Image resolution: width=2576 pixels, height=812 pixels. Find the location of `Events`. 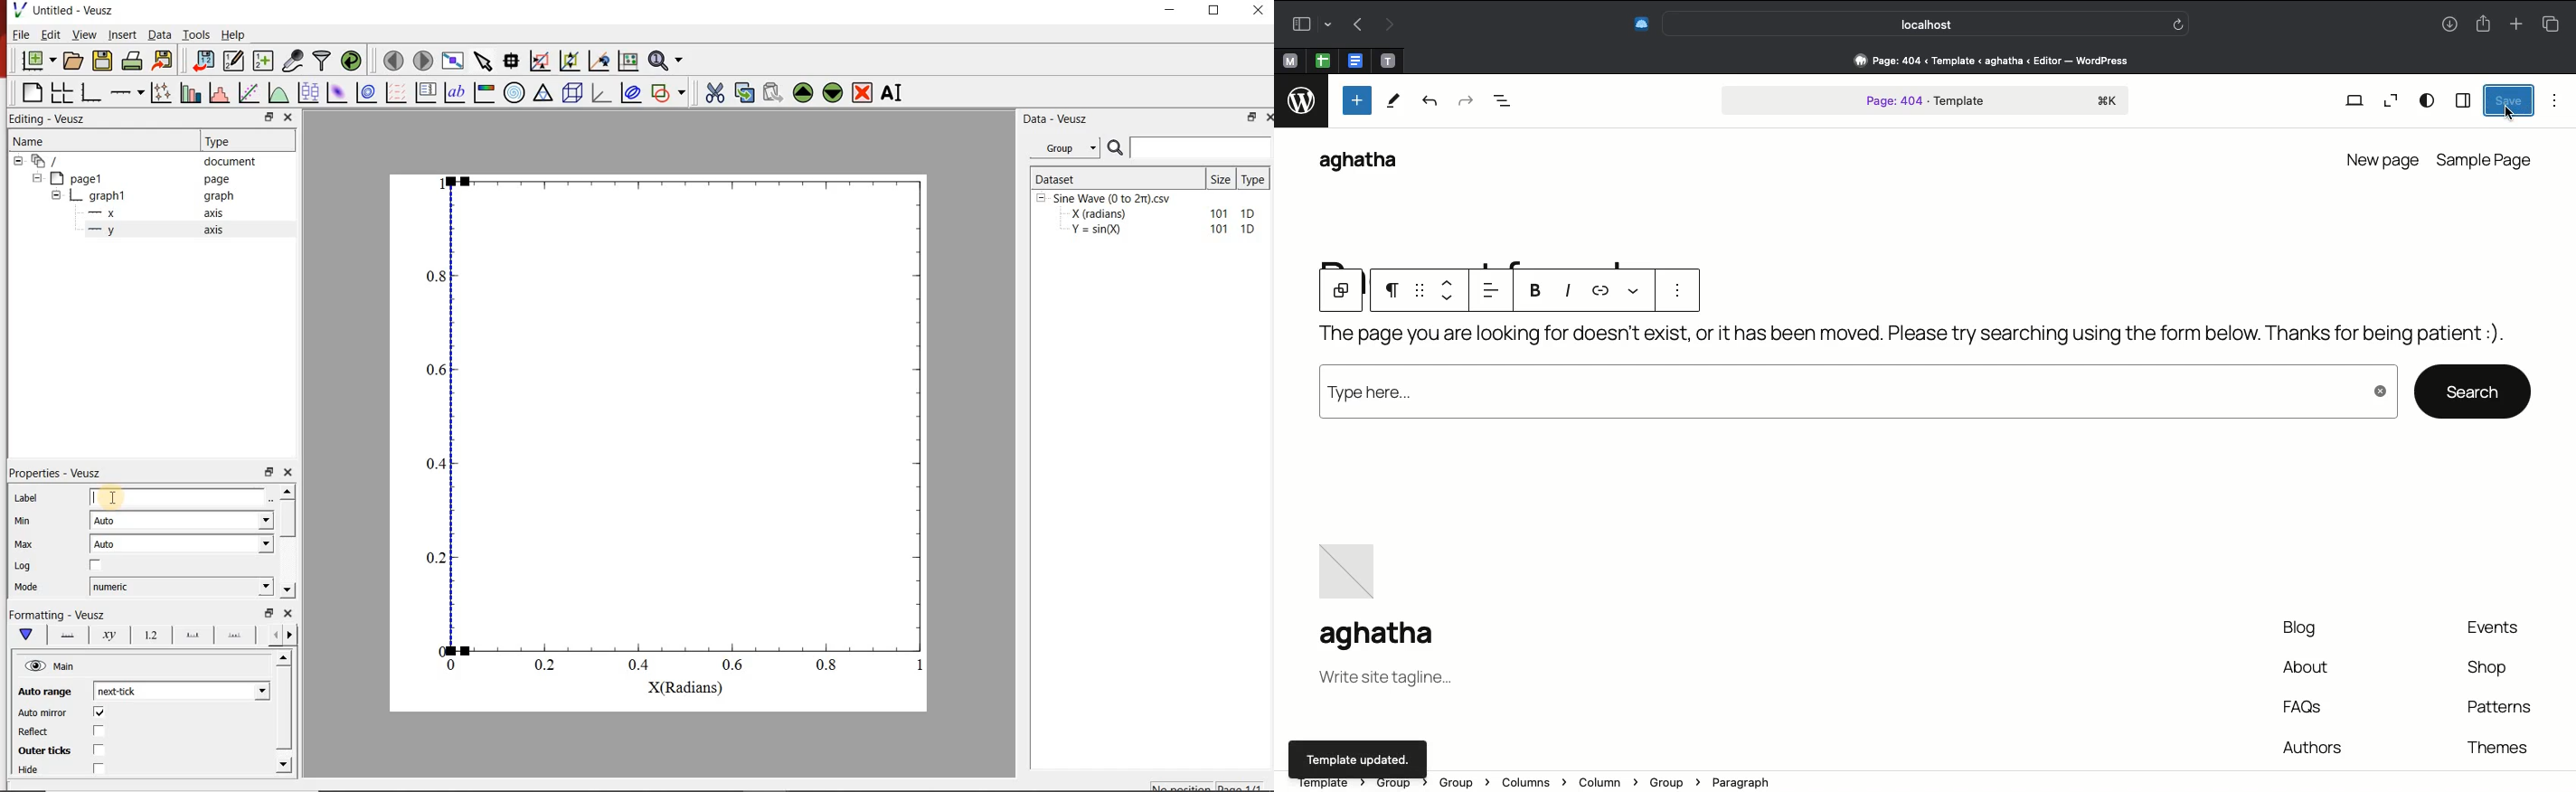

Events is located at coordinates (2502, 628).